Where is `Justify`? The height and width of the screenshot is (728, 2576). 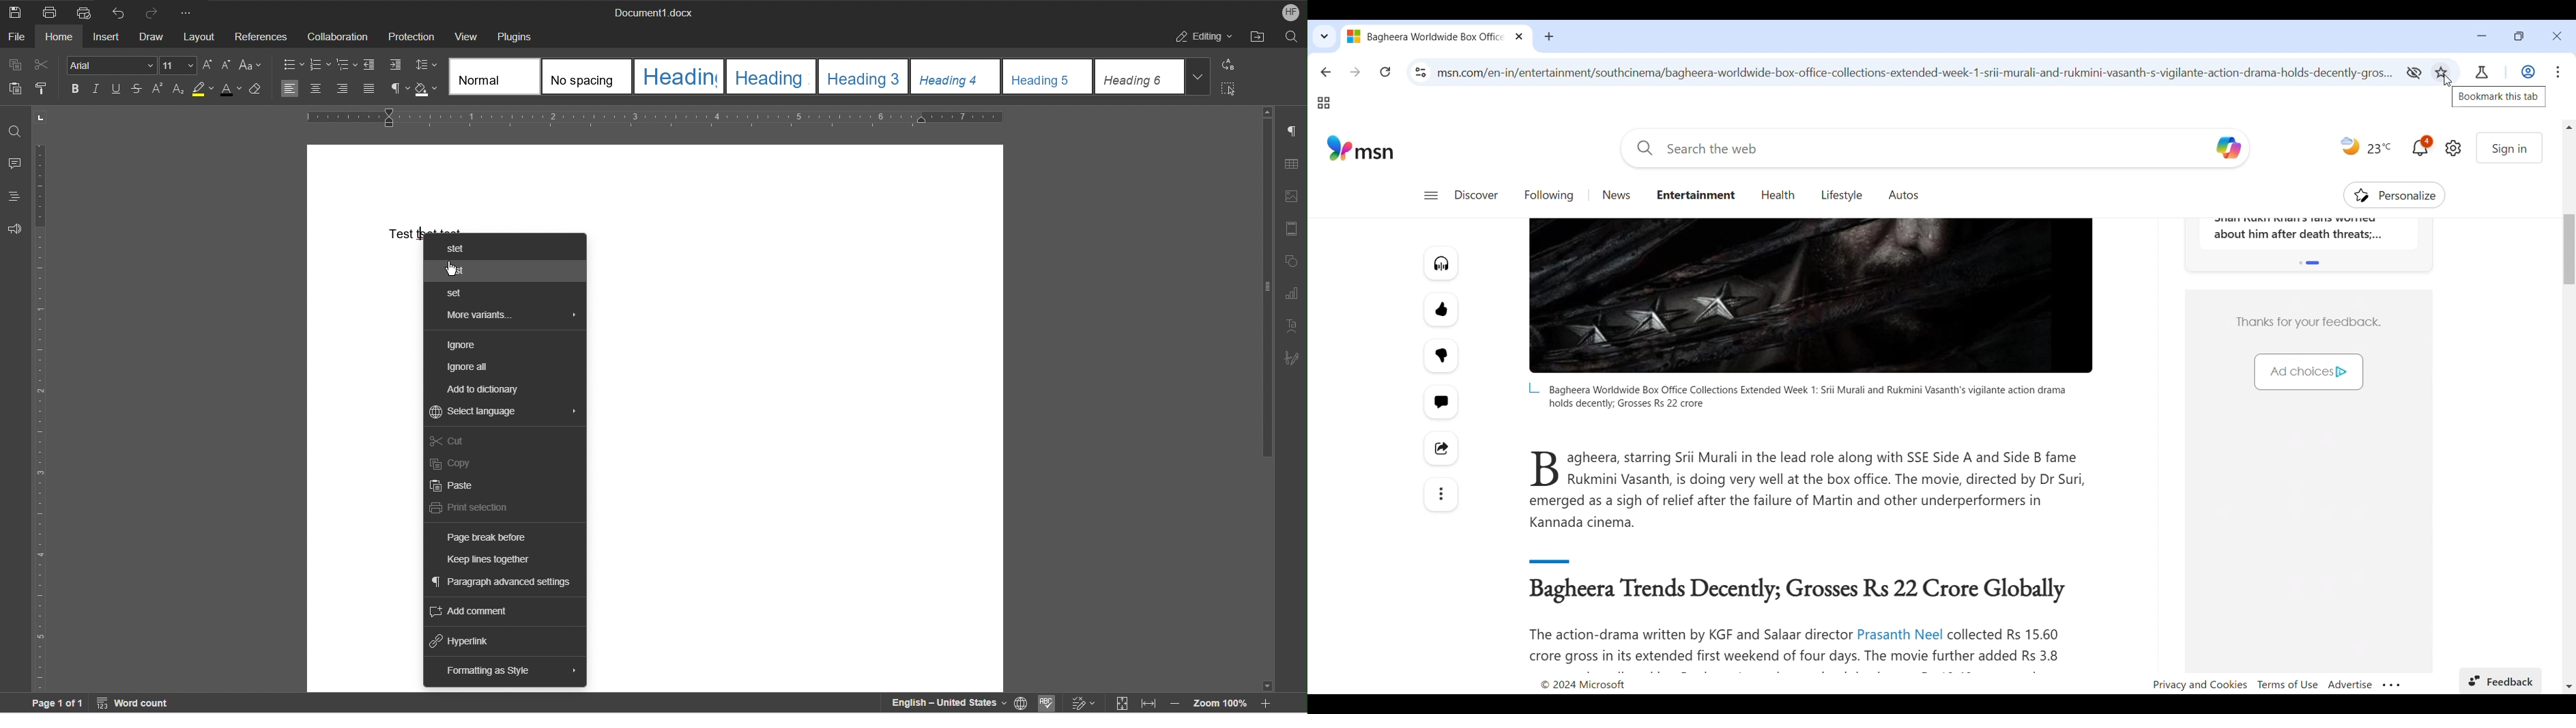 Justify is located at coordinates (368, 90).